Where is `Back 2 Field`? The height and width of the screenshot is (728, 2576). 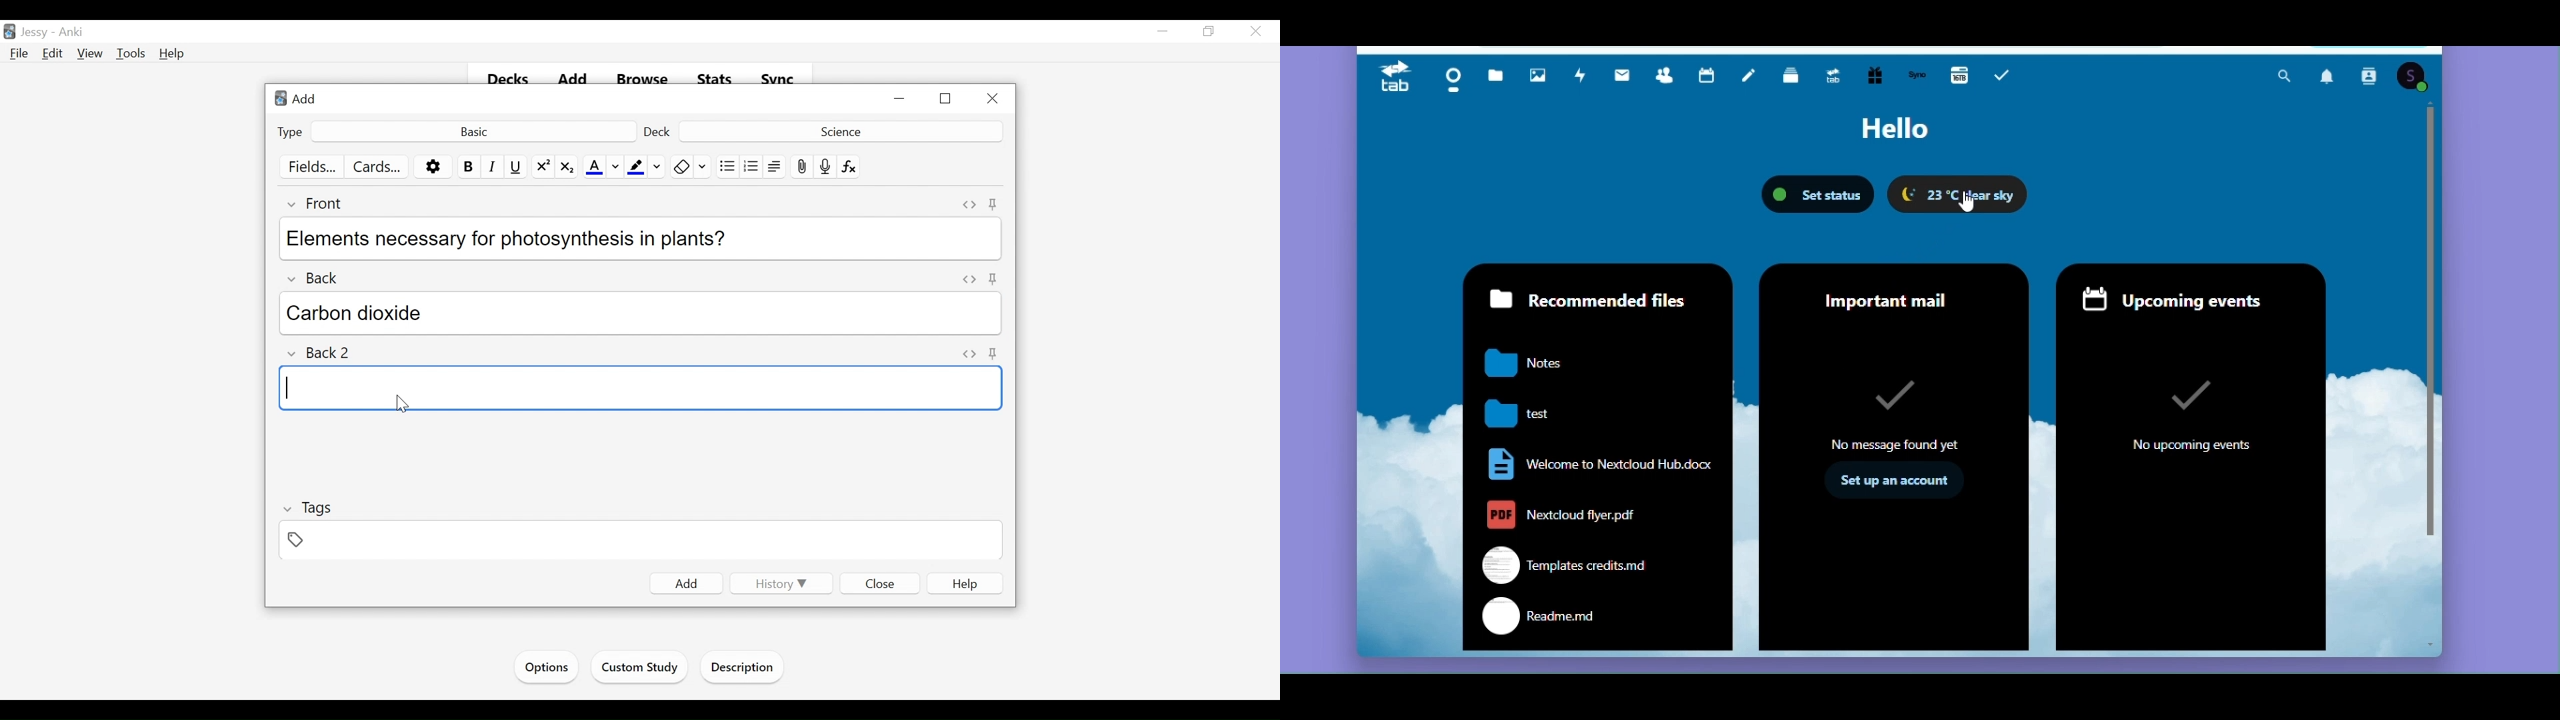
Back 2 Field is located at coordinates (639, 388).